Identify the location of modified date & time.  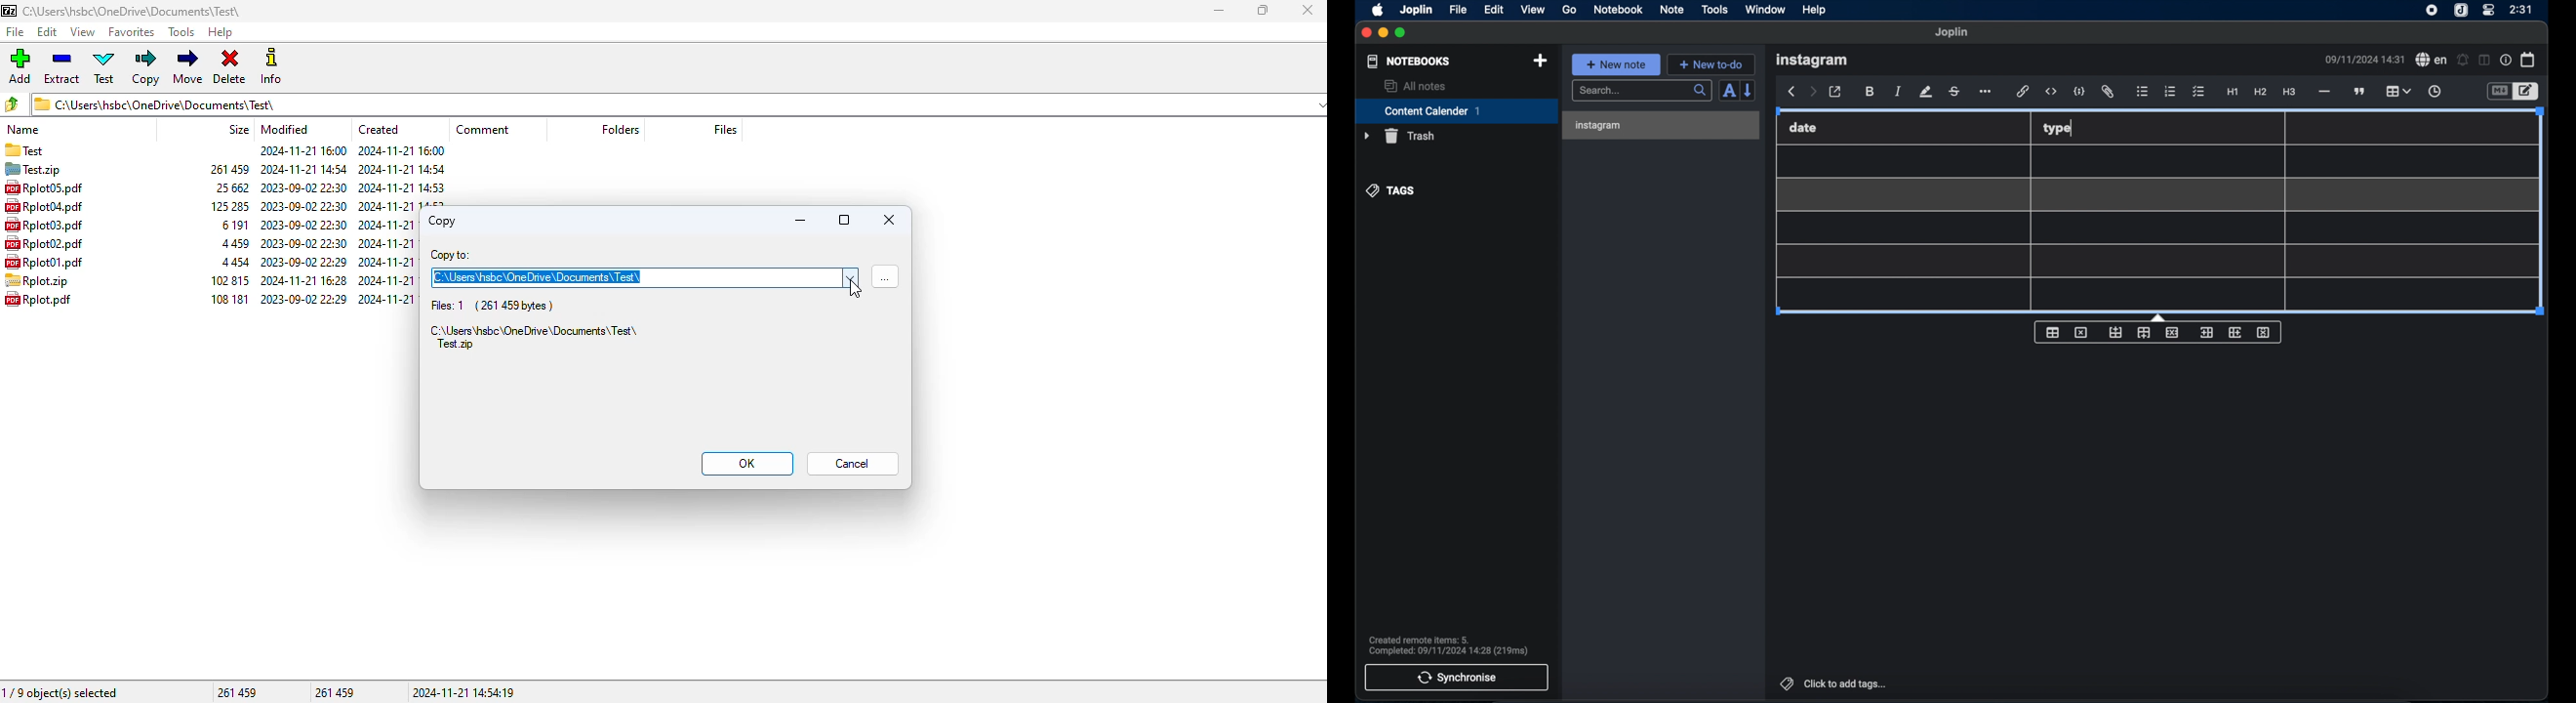
(304, 207).